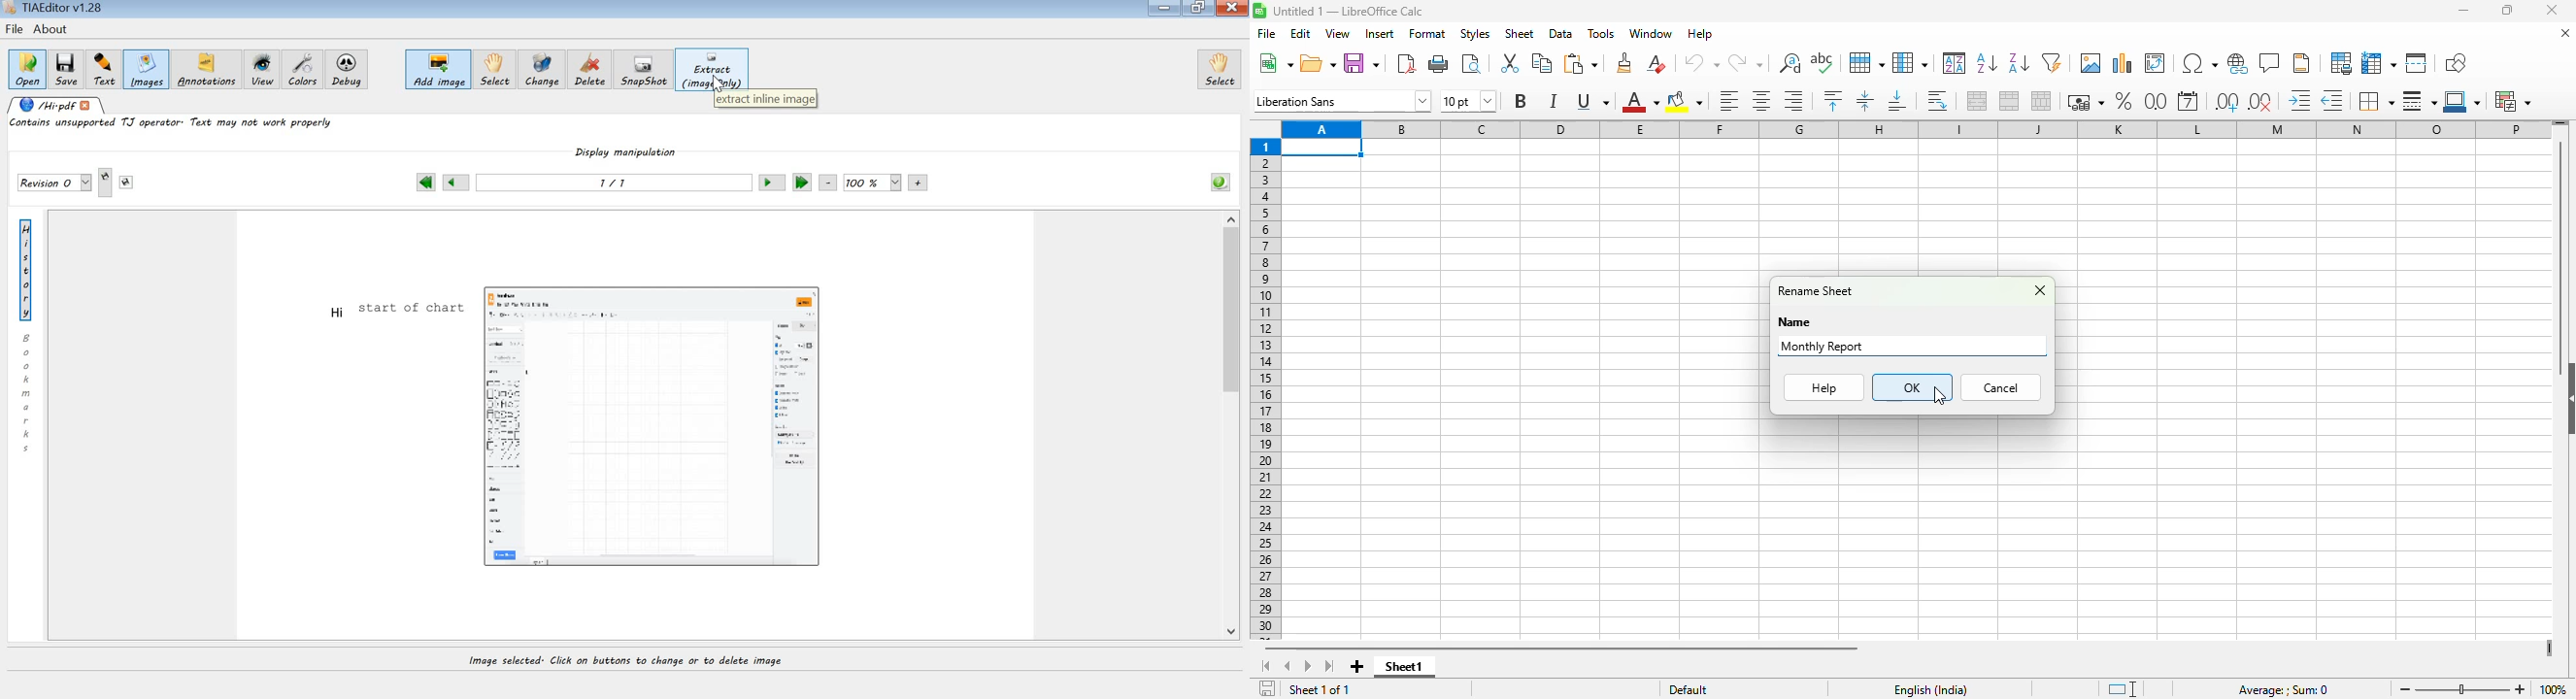 This screenshot has height=700, width=2576. I want to click on underline, so click(1592, 101).